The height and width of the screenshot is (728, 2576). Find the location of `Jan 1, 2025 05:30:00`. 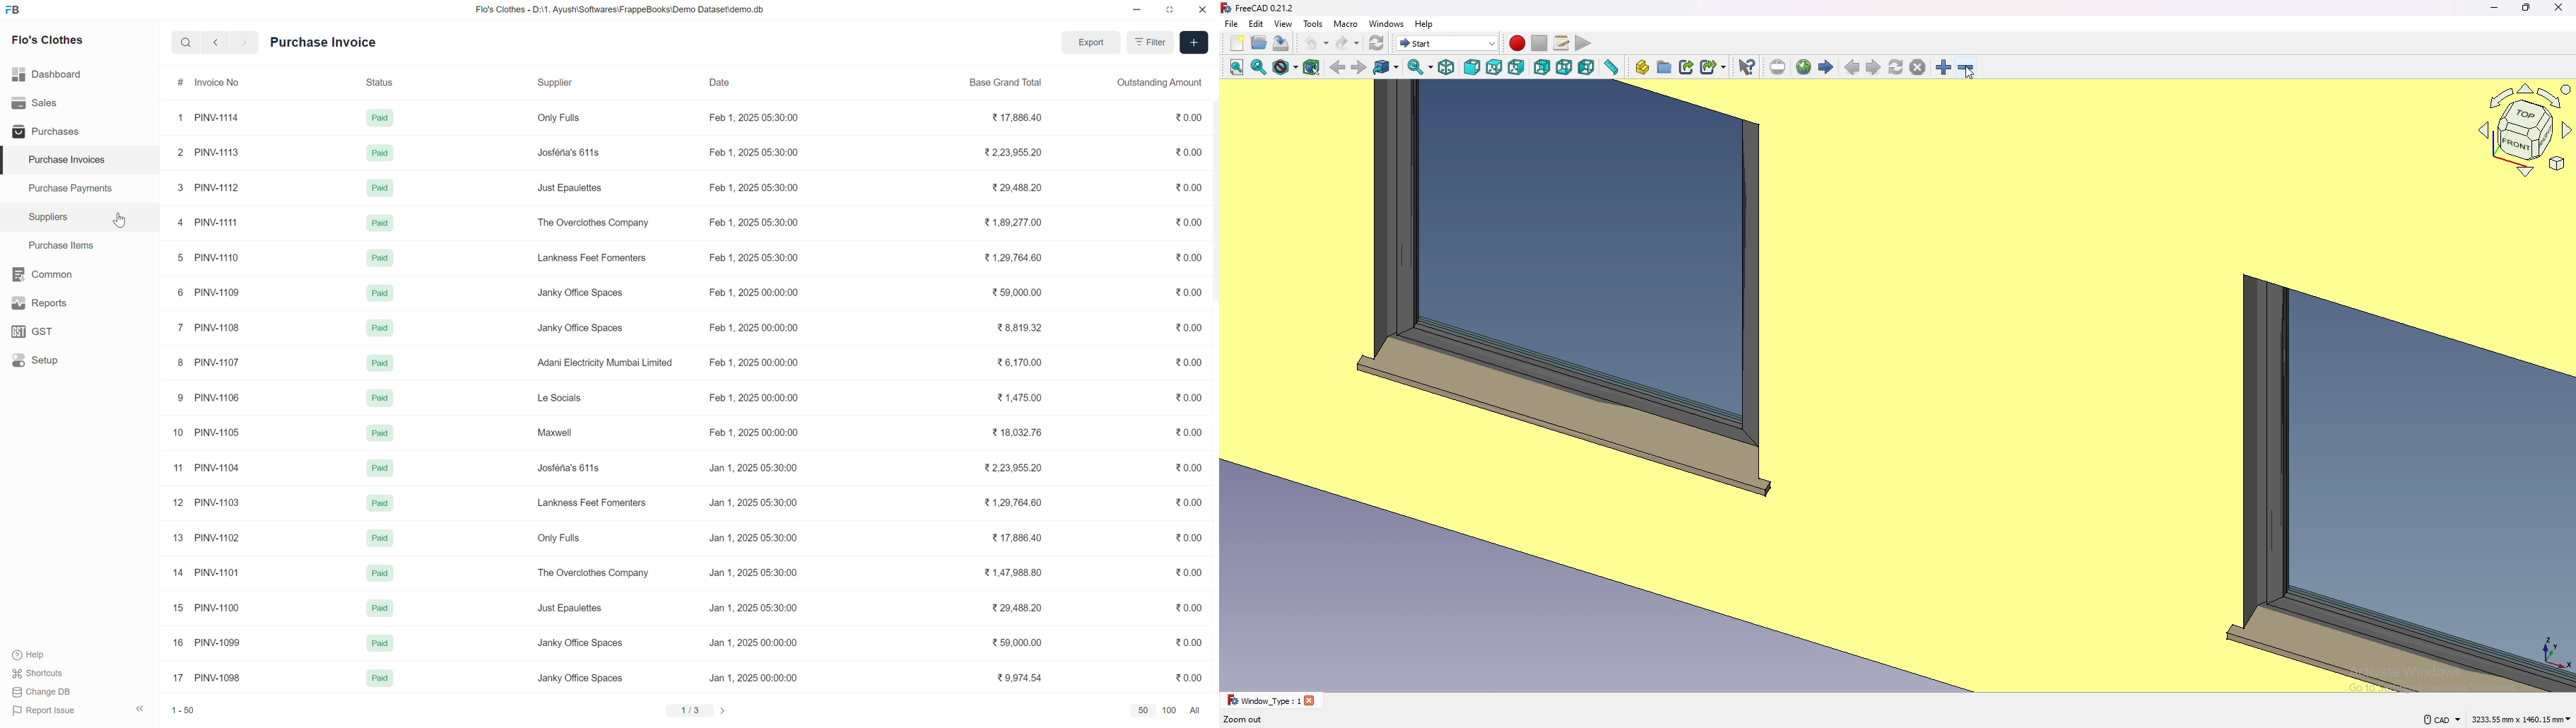

Jan 1, 2025 05:30:00 is located at coordinates (756, 503).